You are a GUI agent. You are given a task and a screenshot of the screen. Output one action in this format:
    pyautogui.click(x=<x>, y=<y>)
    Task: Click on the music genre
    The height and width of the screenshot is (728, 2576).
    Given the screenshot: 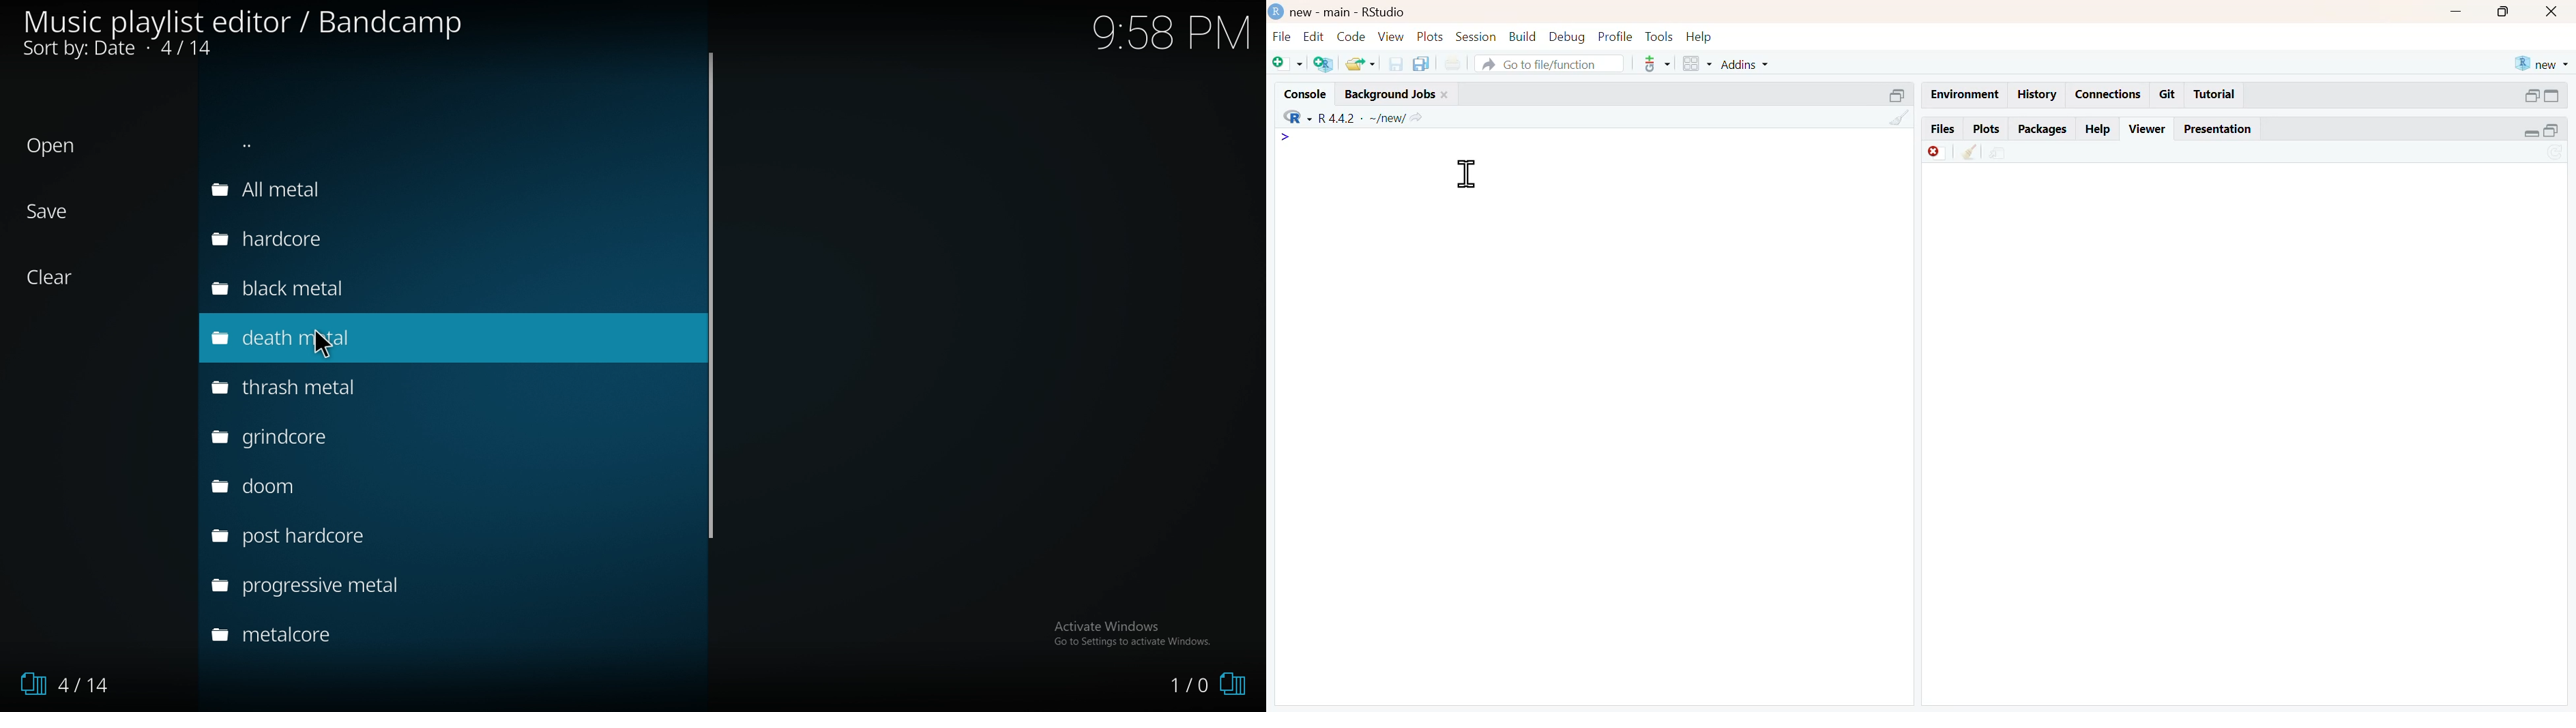 What is the action you would take?
    pyautogui.click(x=324, y=489)
    